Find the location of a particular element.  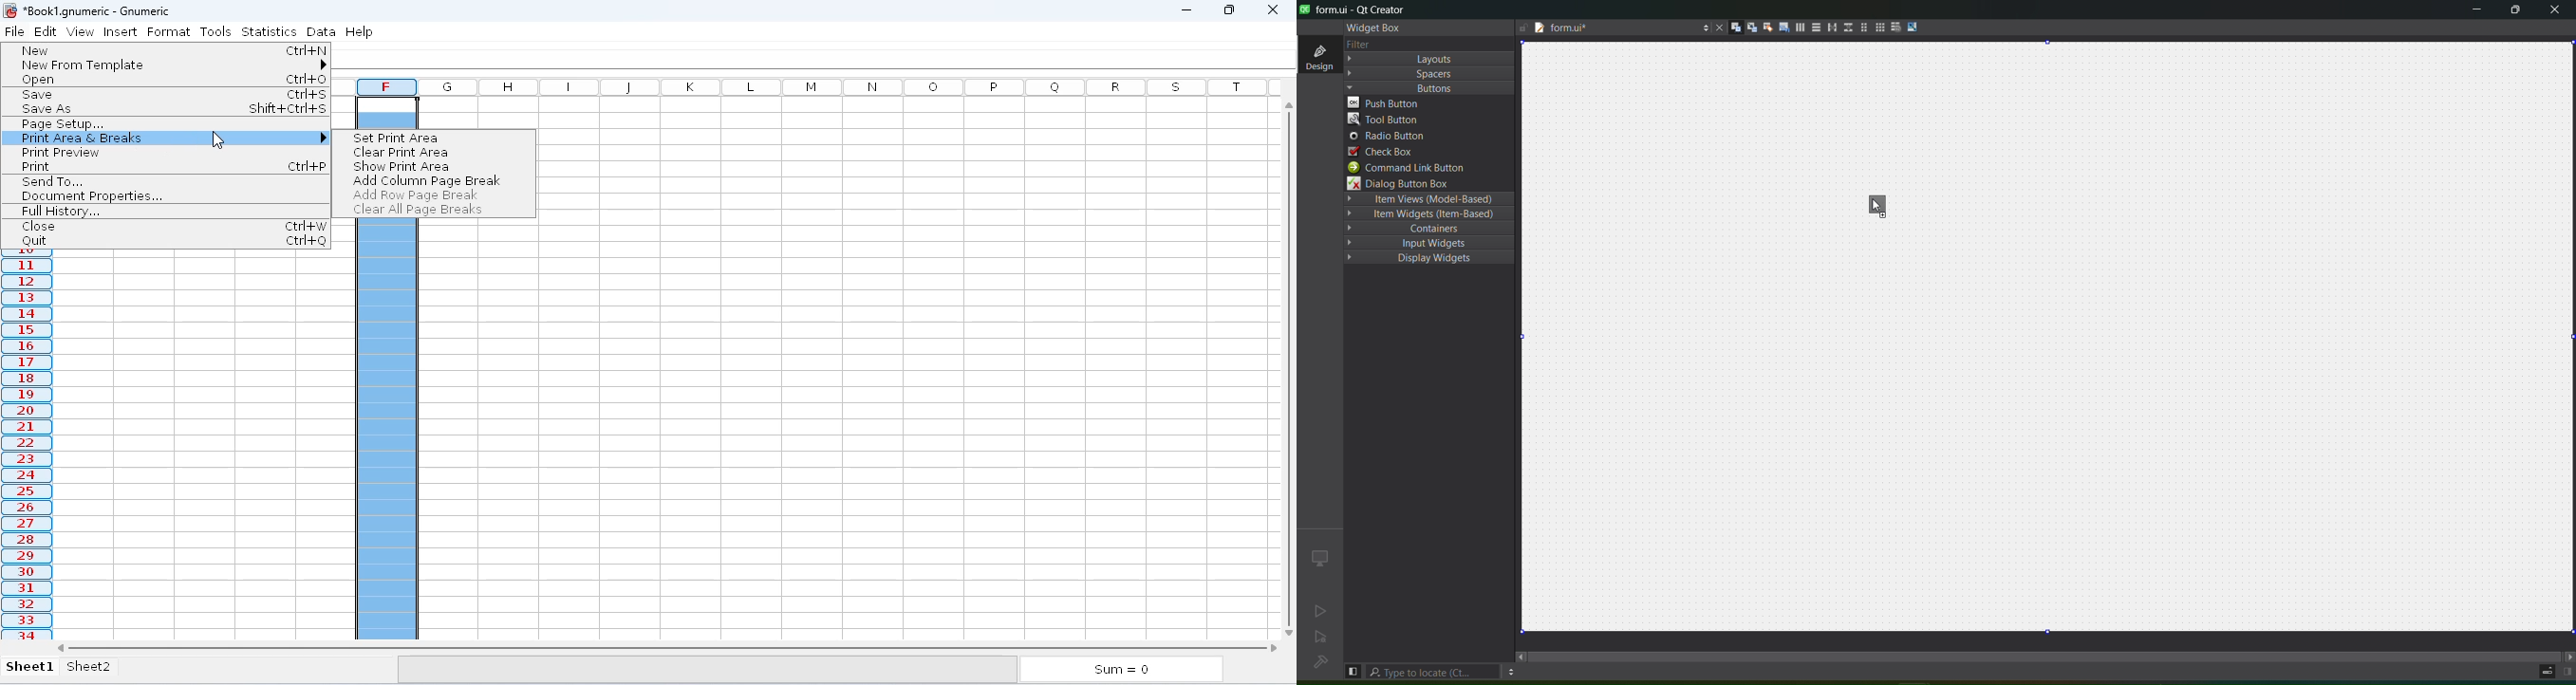

Item Views is located at coordinates (1430, 199).